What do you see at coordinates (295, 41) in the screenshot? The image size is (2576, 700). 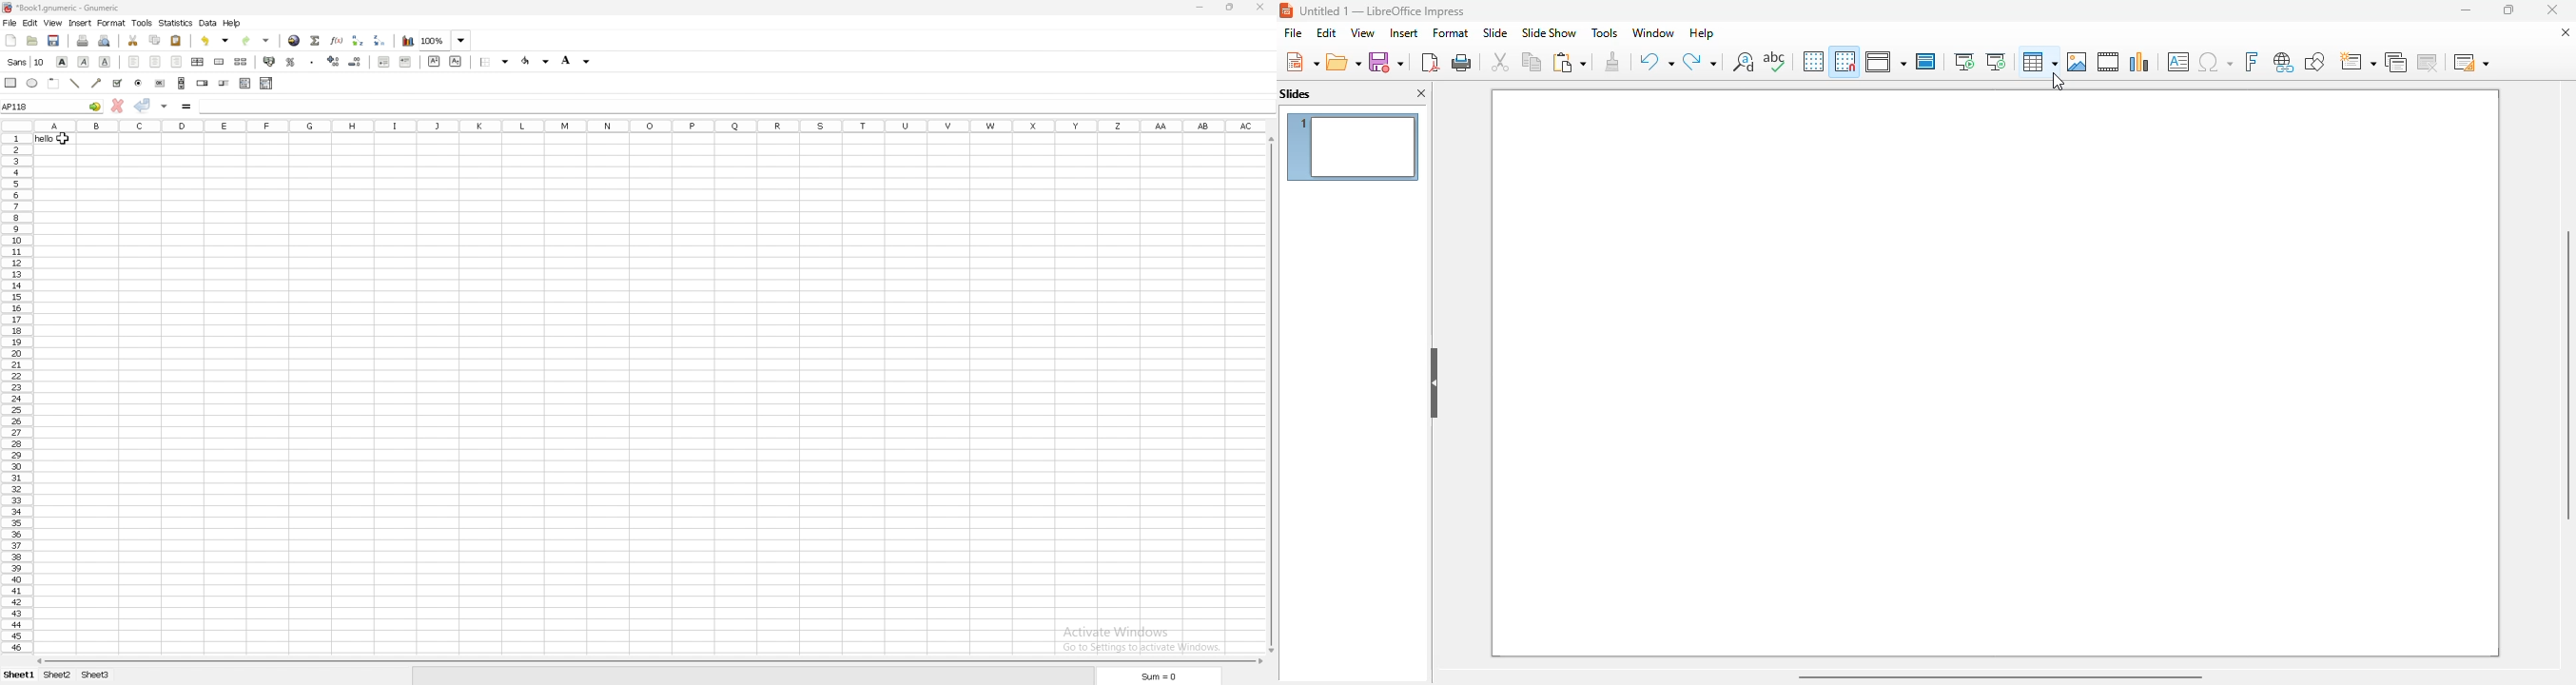 I see `hyperlink` at bounding box center [295, 41].